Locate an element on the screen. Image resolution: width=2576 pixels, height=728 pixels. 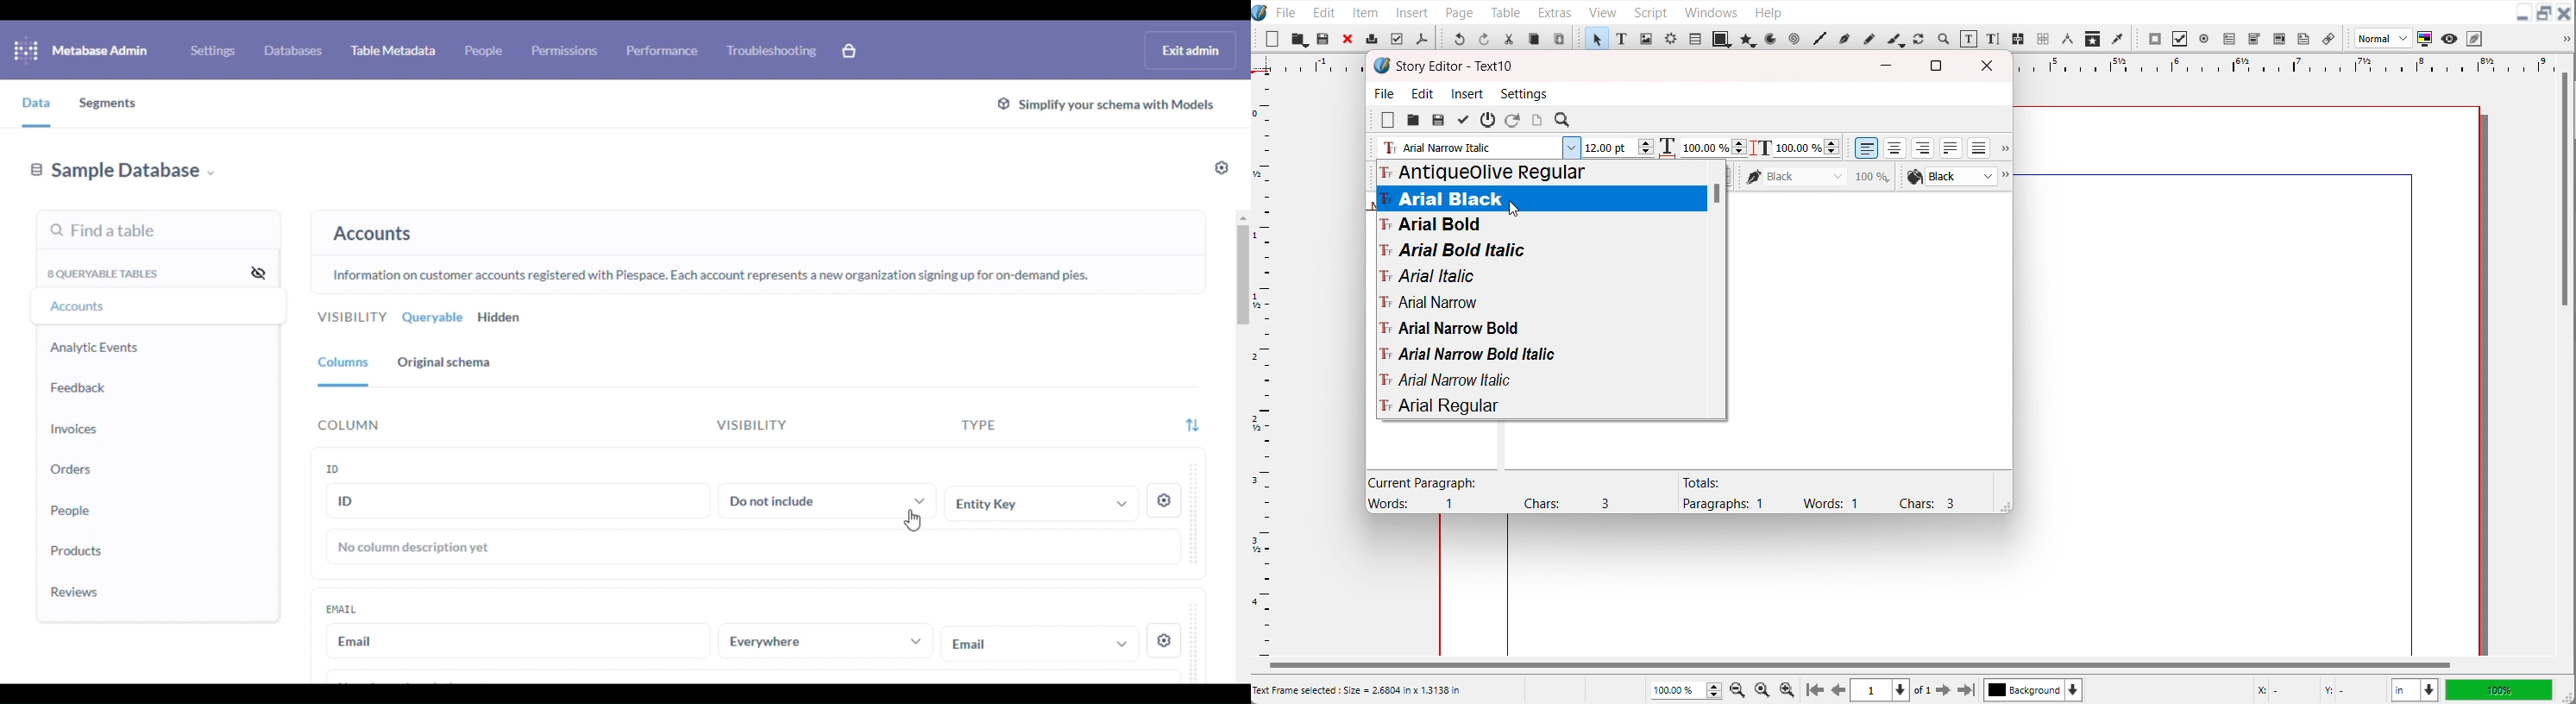
Drop down box is located at coordinates (2564, 39).